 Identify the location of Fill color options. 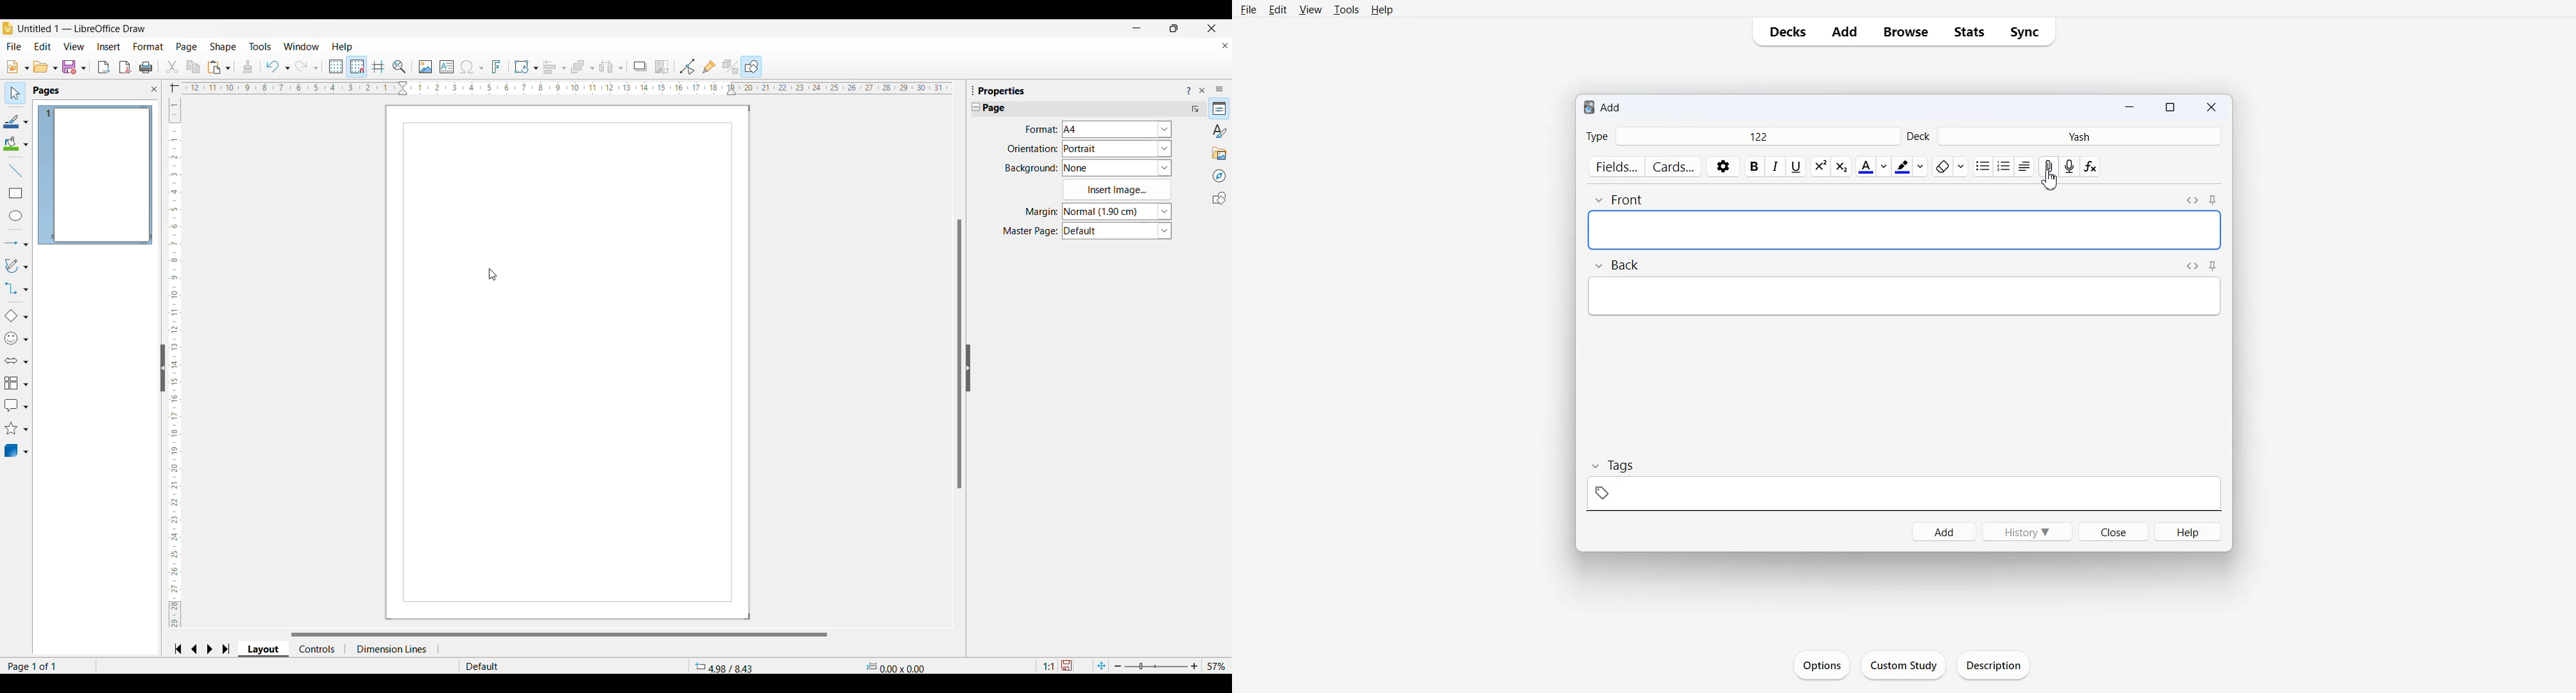
(15, 144).